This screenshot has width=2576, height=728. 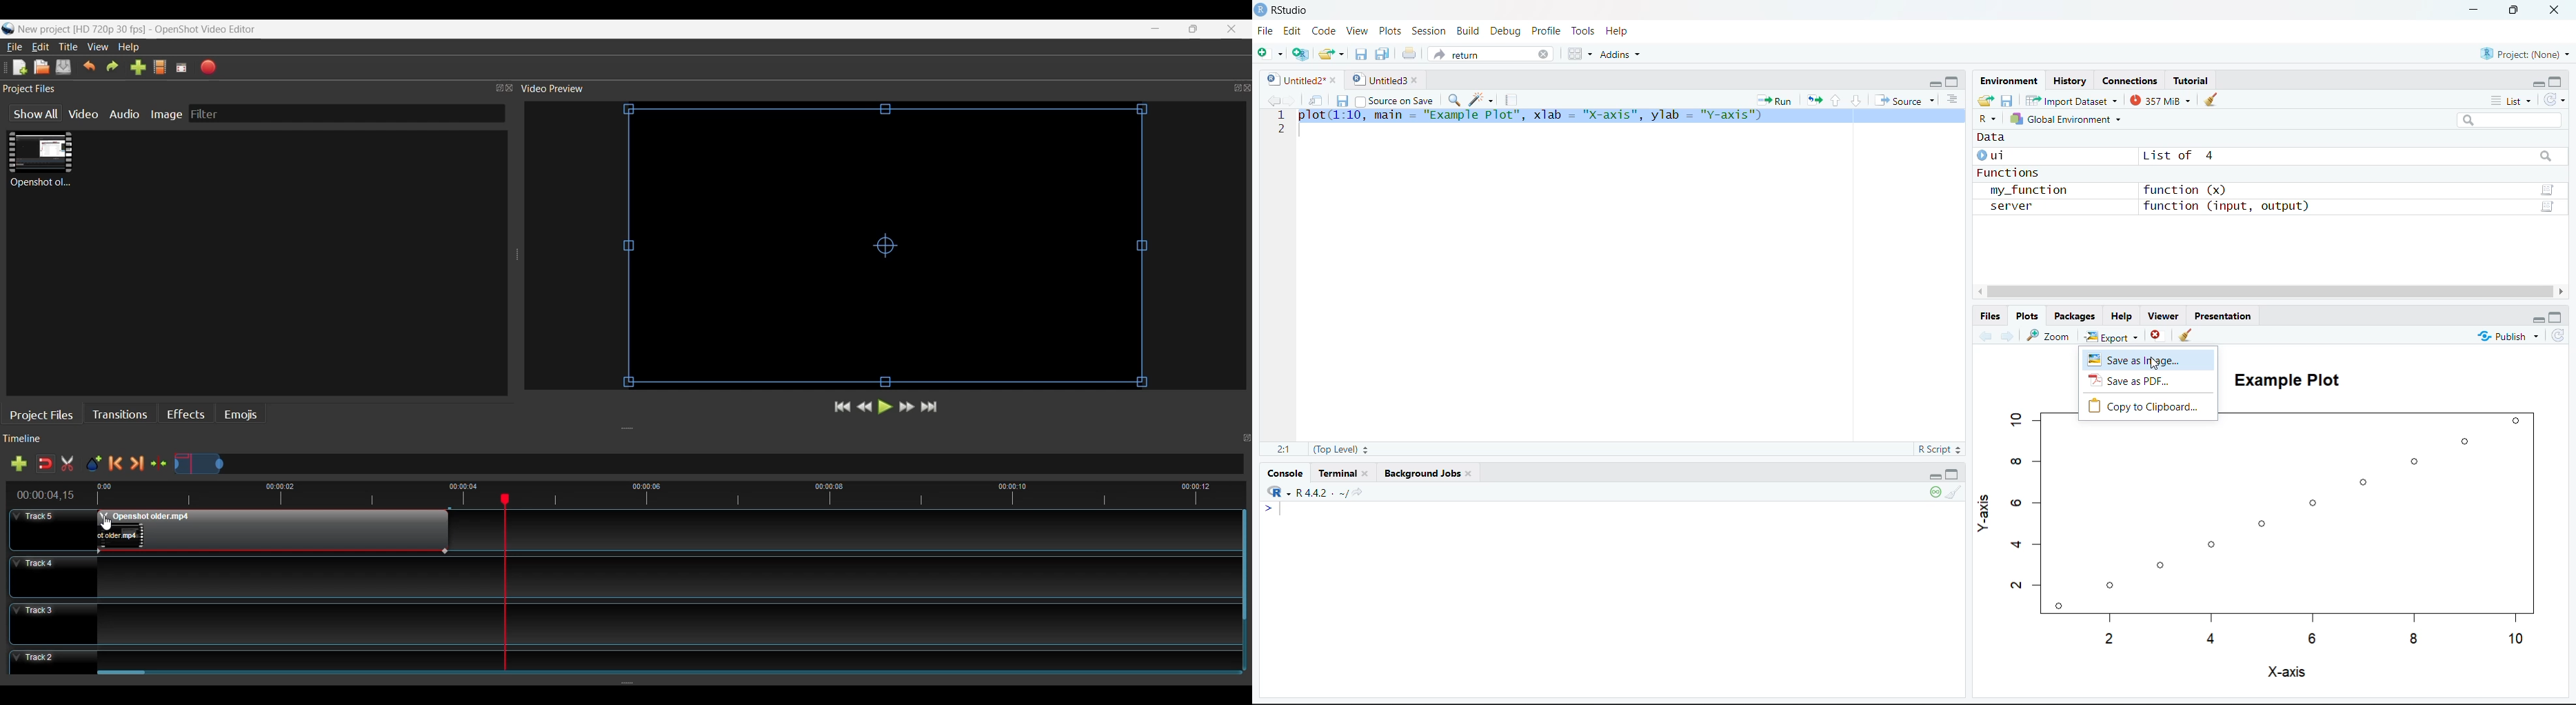 I want to click on Data/Table, so click(x=2549, y=208).